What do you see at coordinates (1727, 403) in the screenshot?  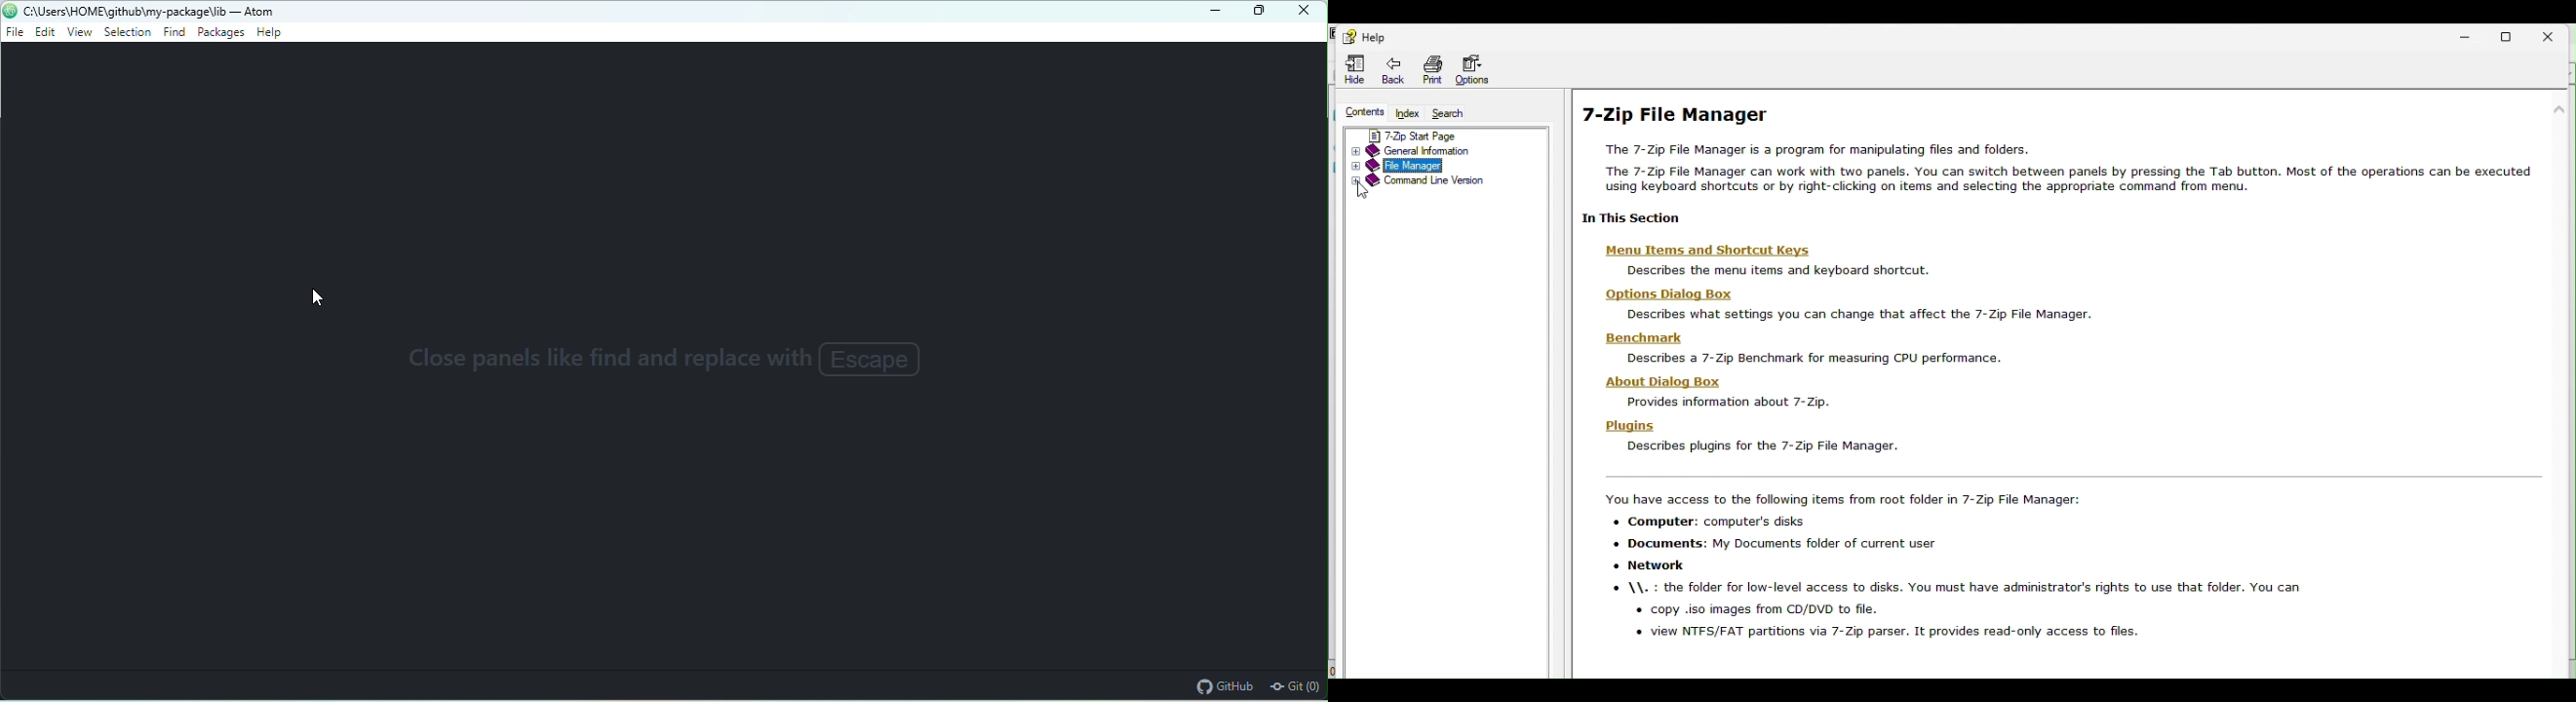 I see `Provides information about 7-Zip.` at bounding box center [1727, 403].